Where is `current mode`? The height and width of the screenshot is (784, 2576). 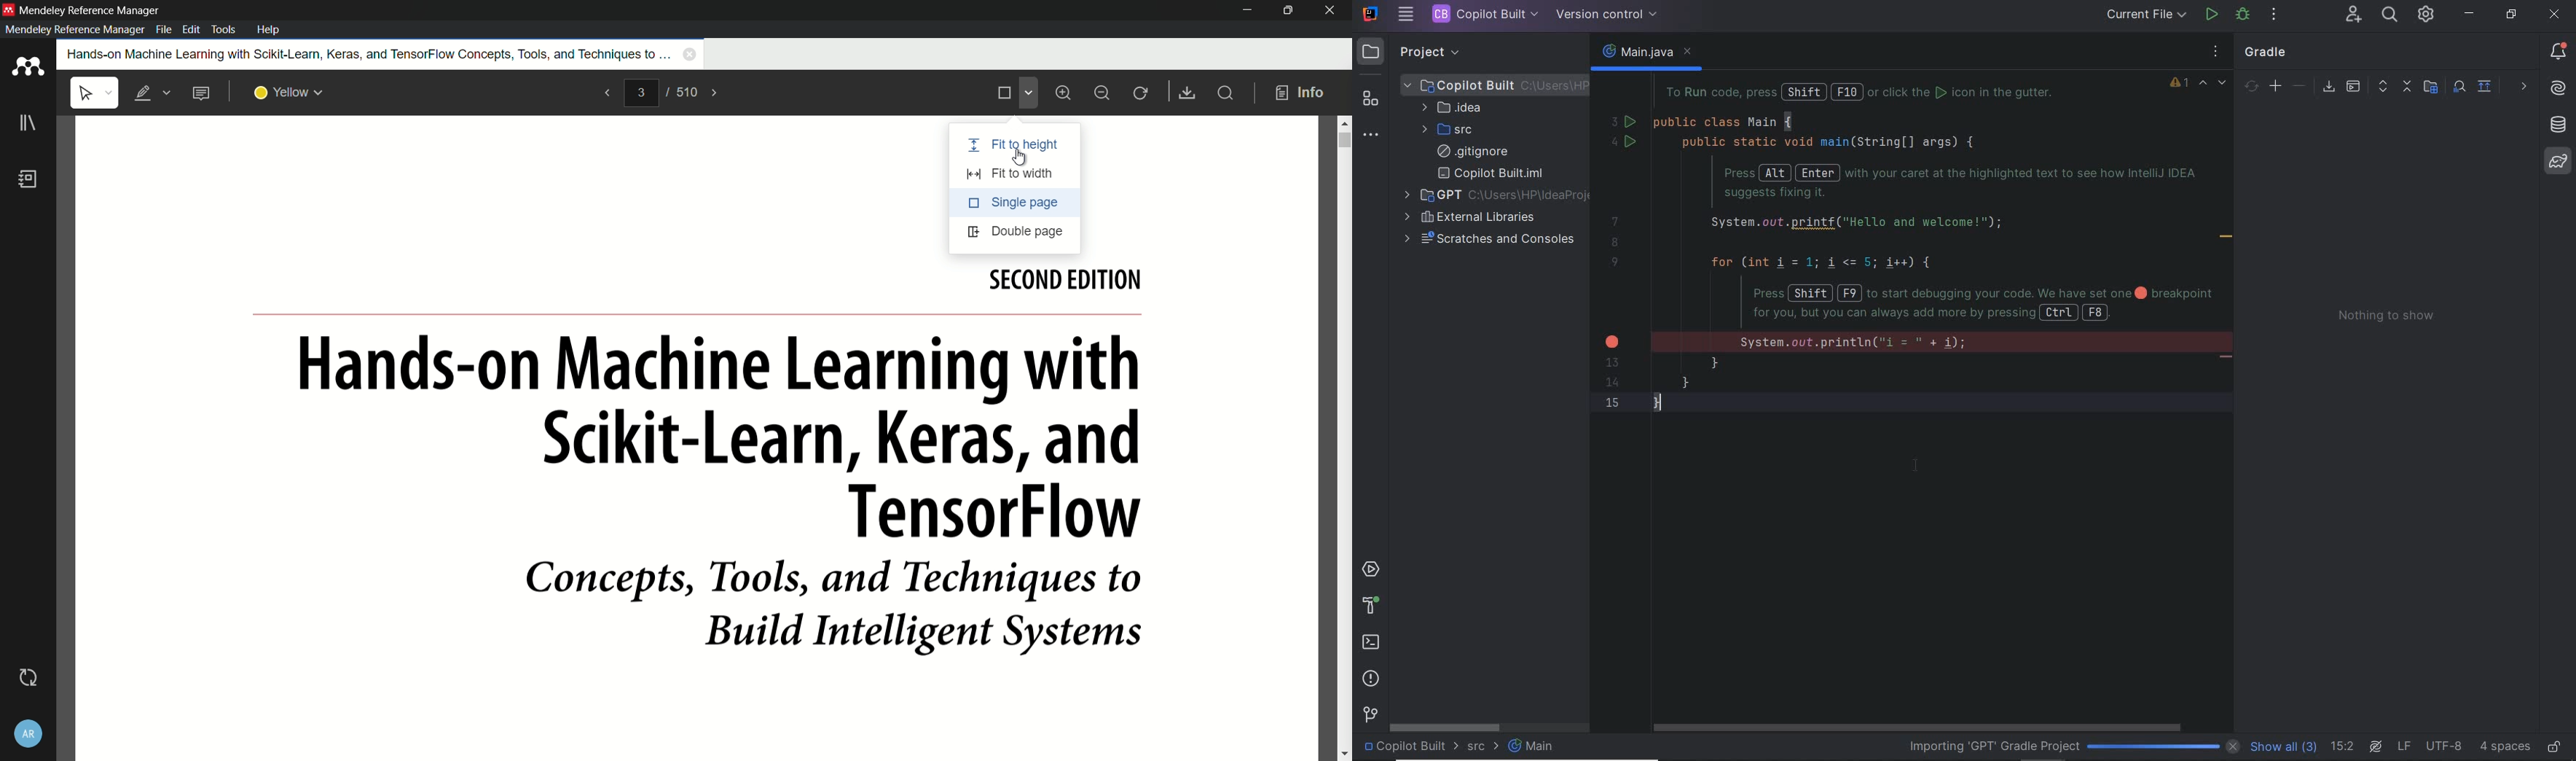 current mode is located at coordinates (1003, 94).